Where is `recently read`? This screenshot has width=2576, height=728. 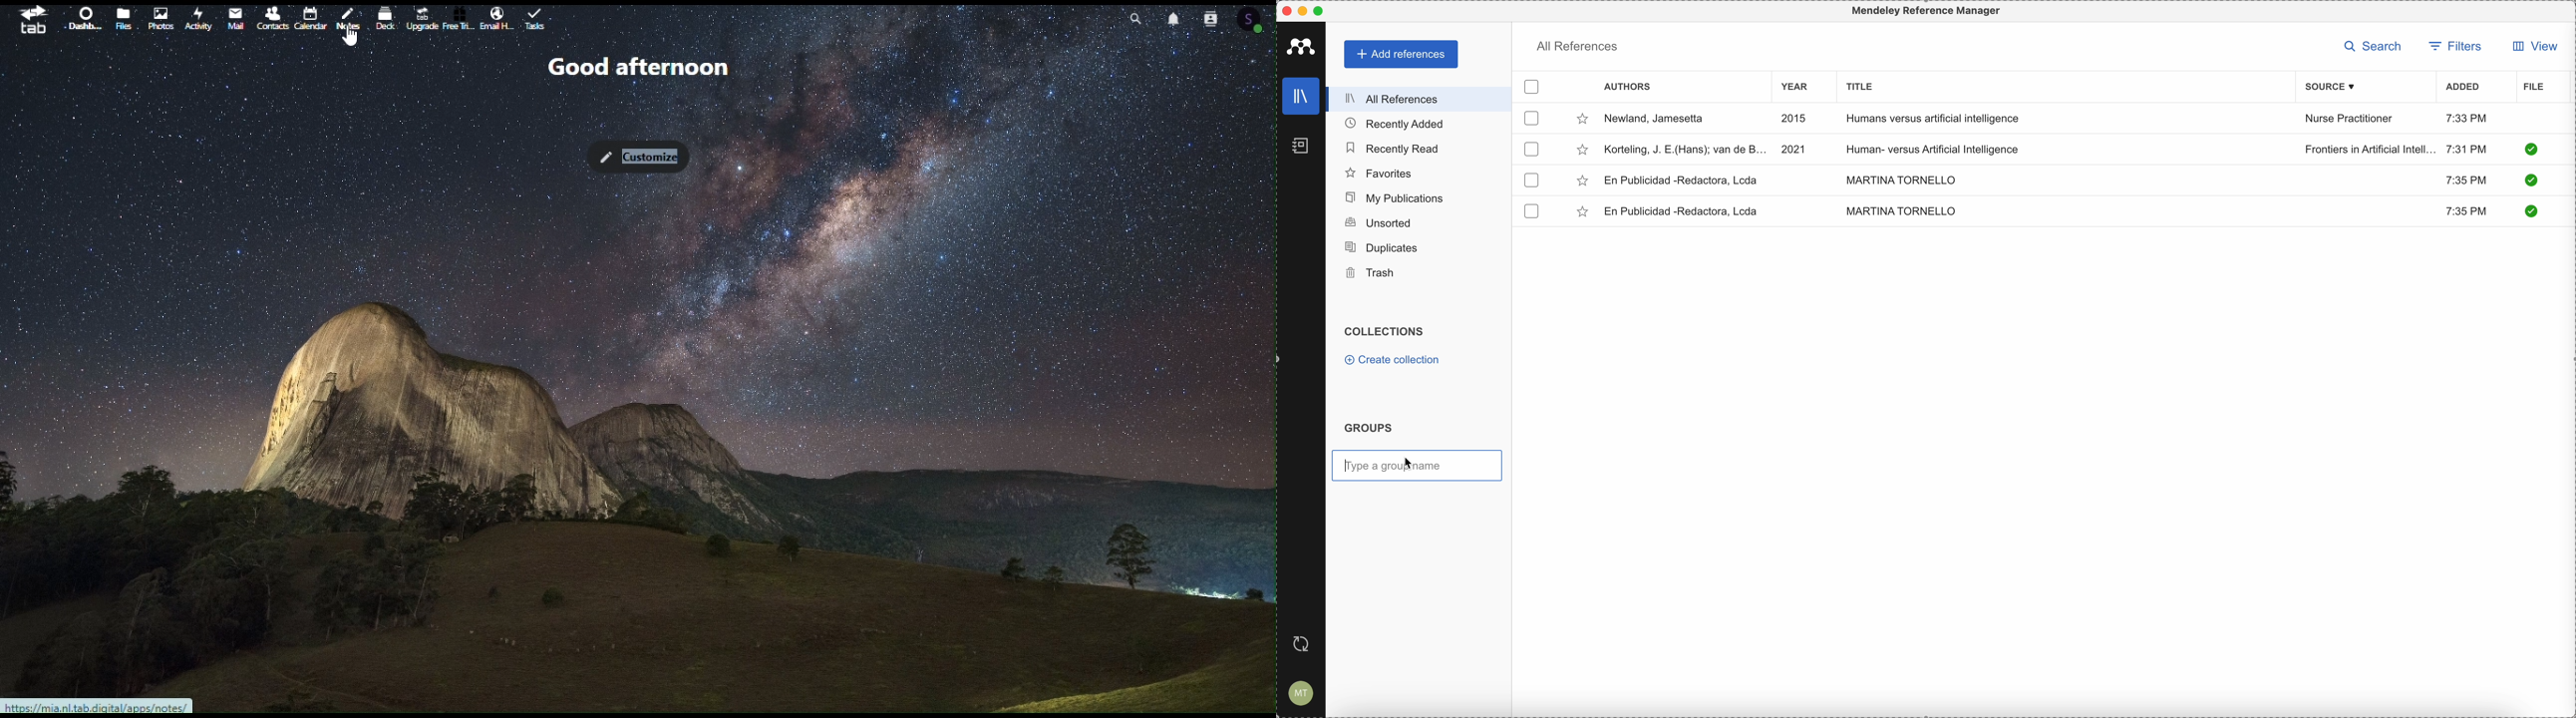 recently read is located at coordinates (1391, 147).